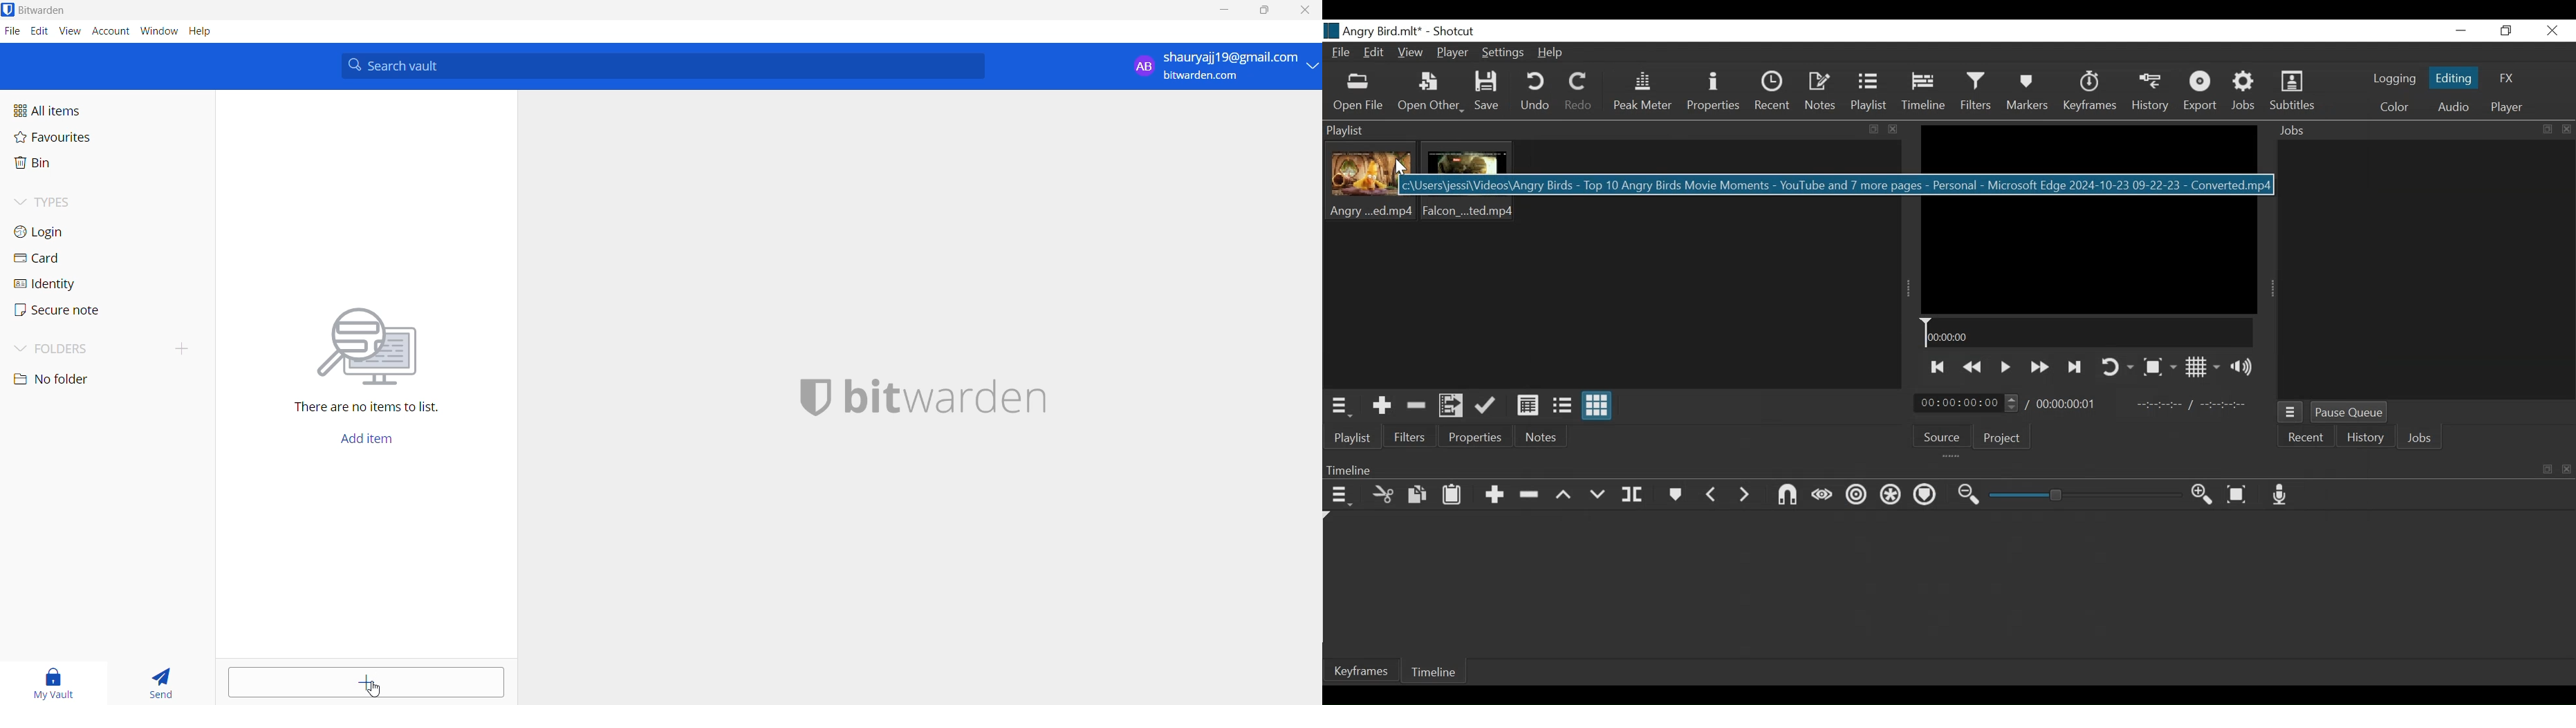 This screenshot has height=728, width=2576. Describe the element at coordinates (1454, 496) in the screenshot. I see `Paste` at that location.